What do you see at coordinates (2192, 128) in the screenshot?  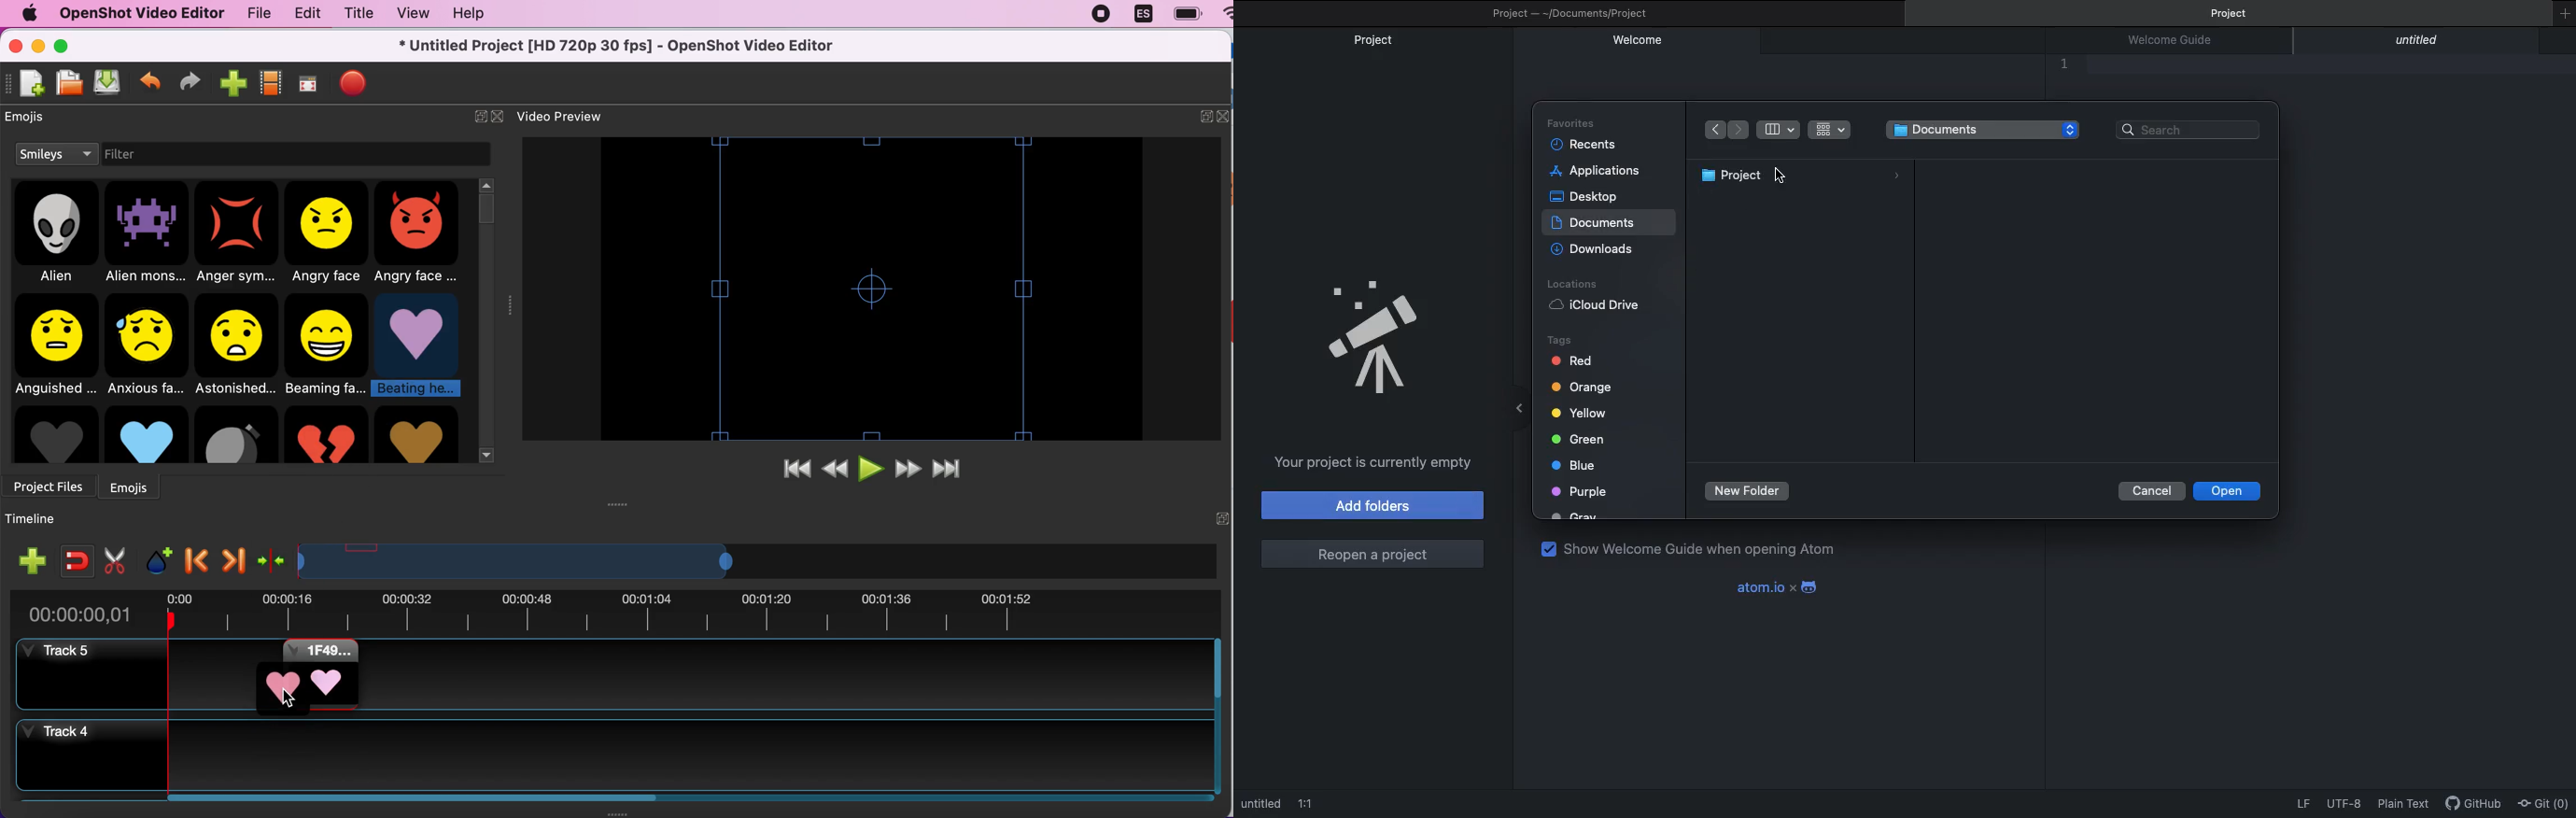 I see `Search` at bounding box center [2192, 128].